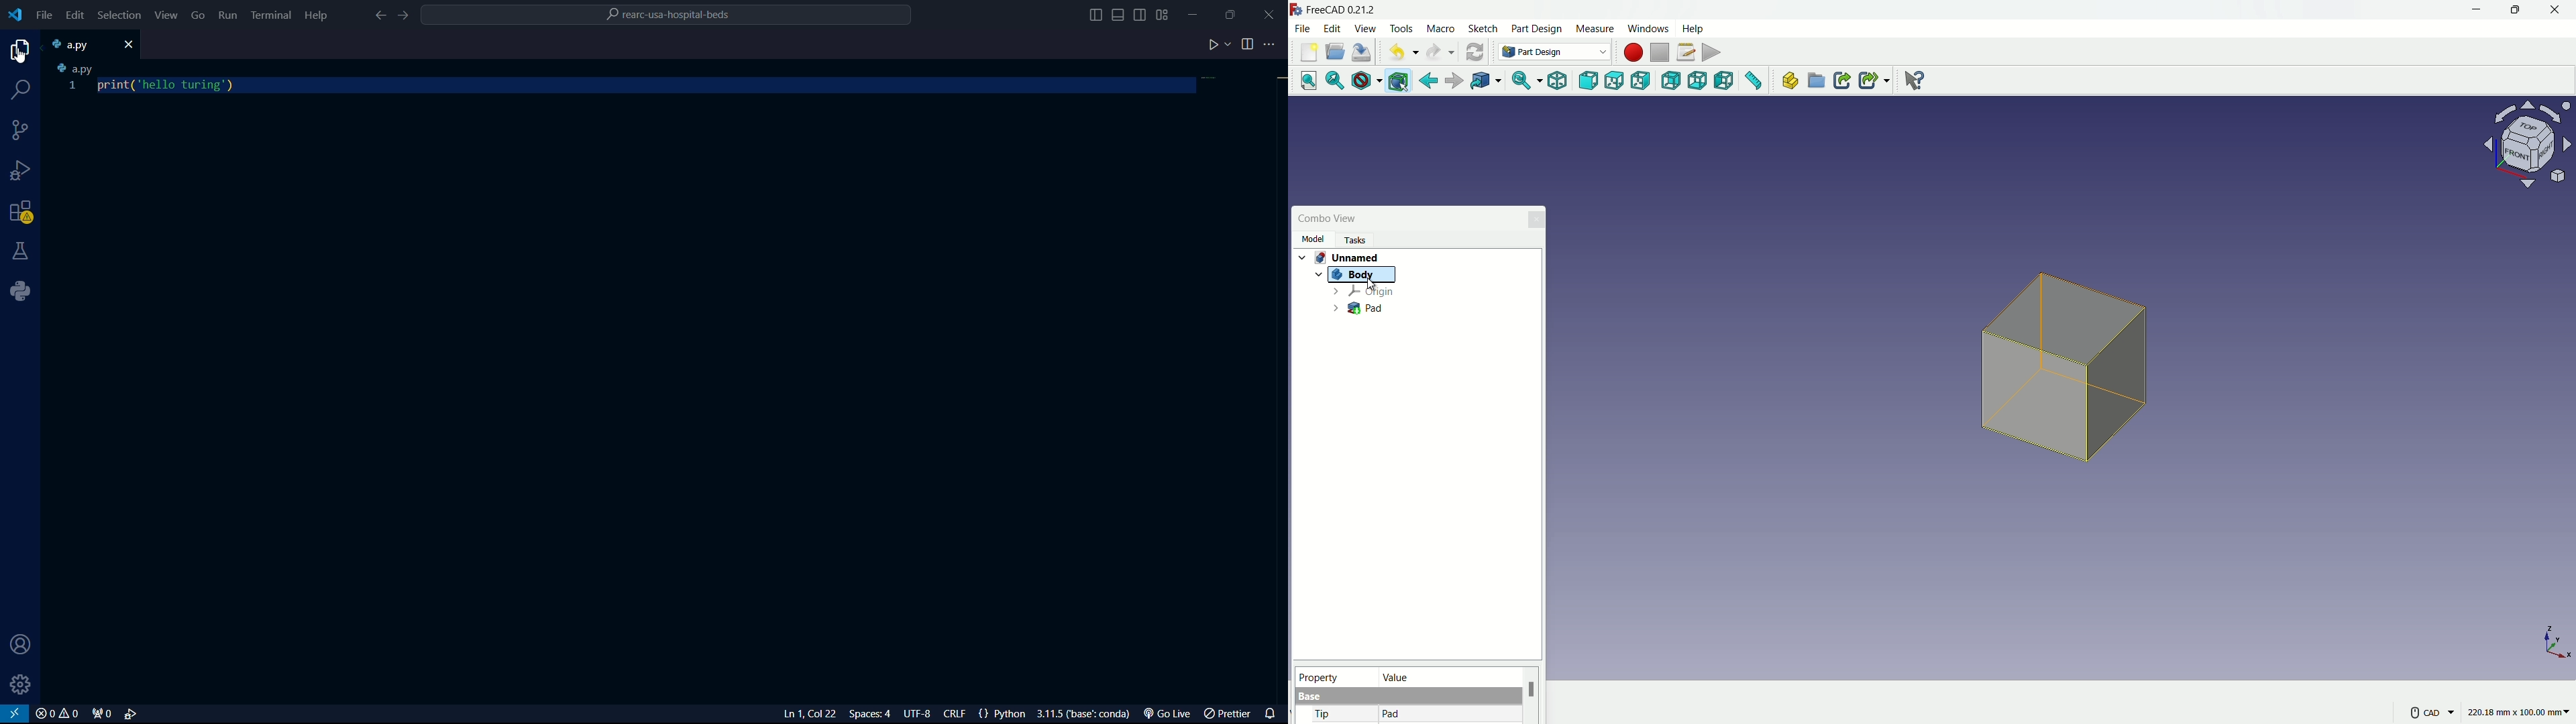 The image size is (2576, 728). I want to click on testing, so click(22, 251).